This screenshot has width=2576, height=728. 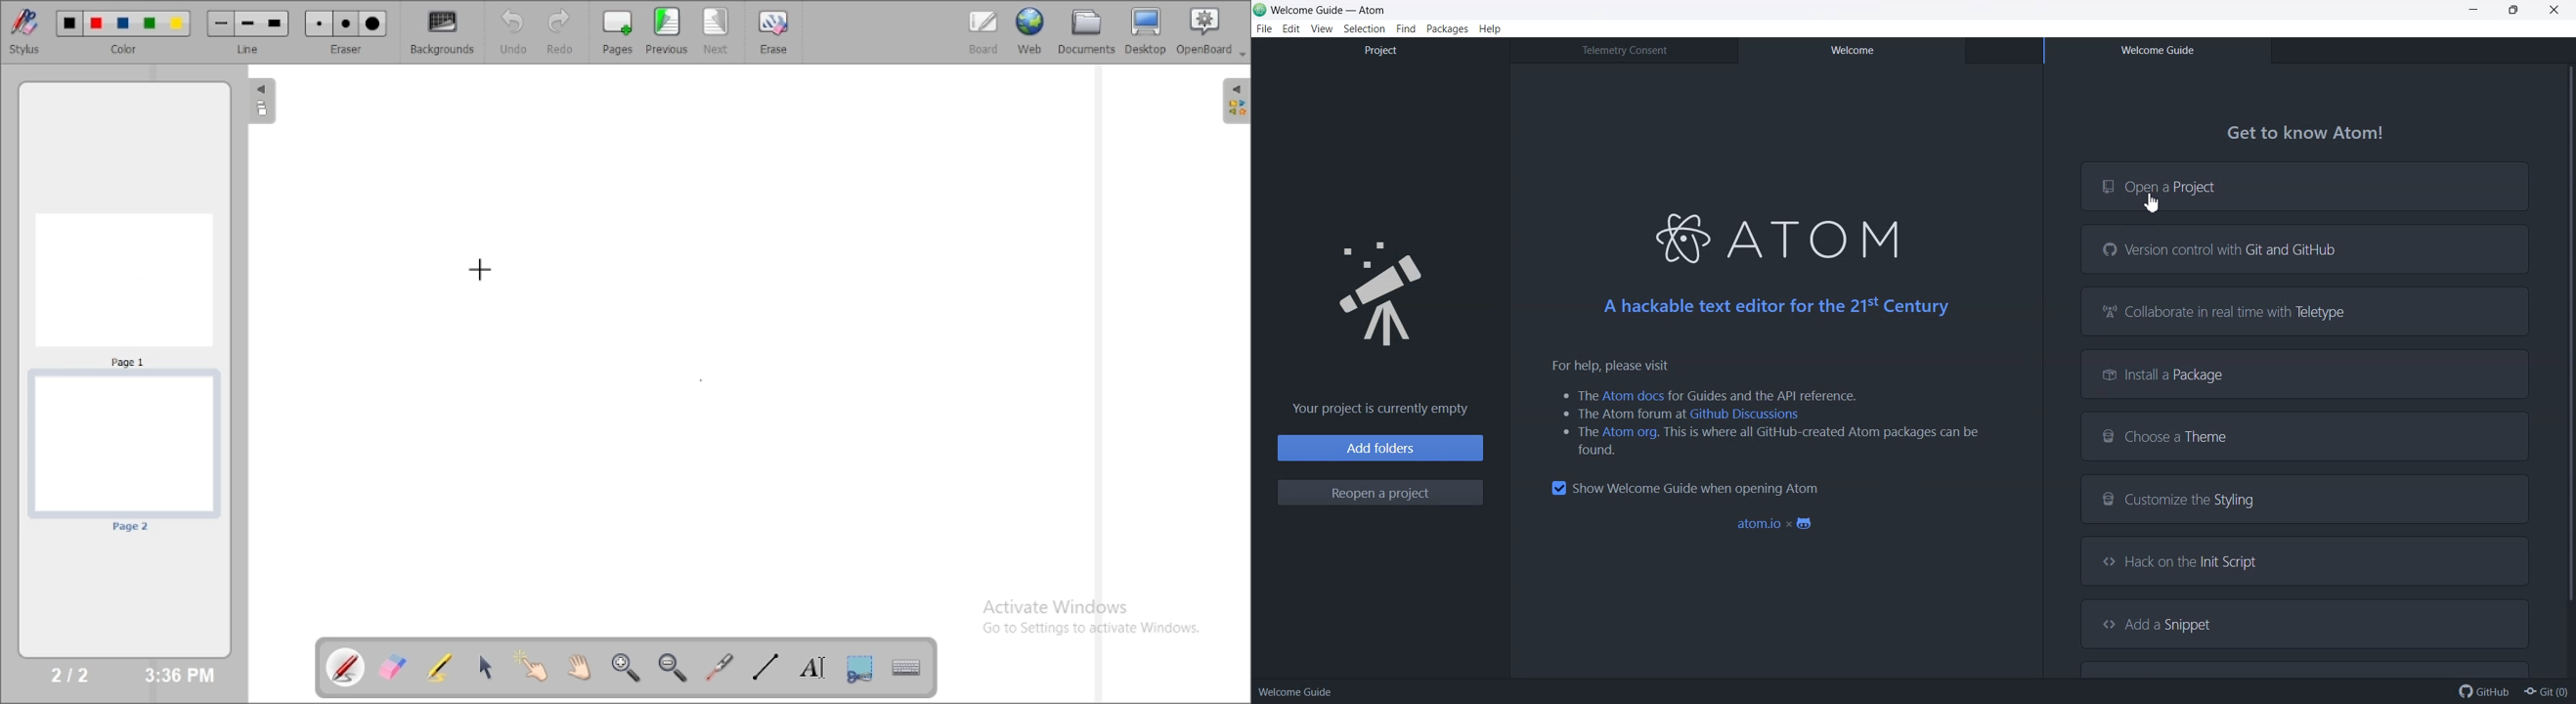 I want to click on desktop, so click(x=1147, y=31).